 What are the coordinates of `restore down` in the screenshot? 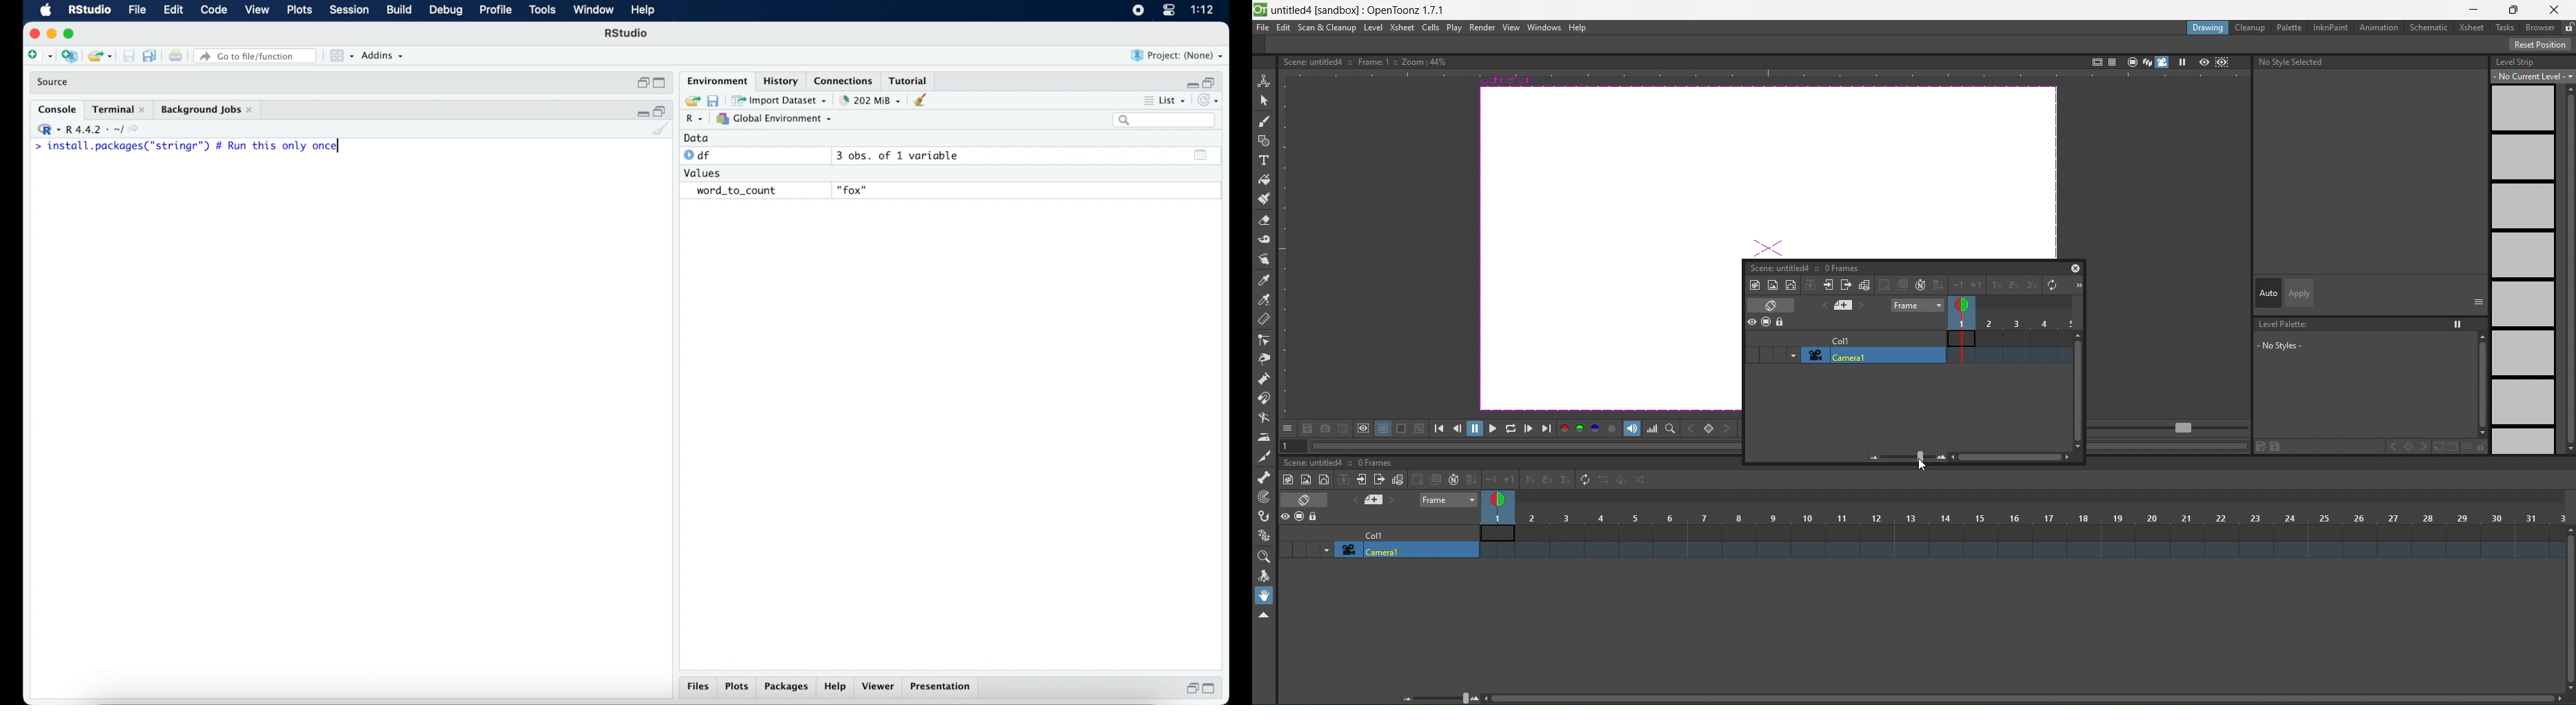 It's located at (1211, 82).